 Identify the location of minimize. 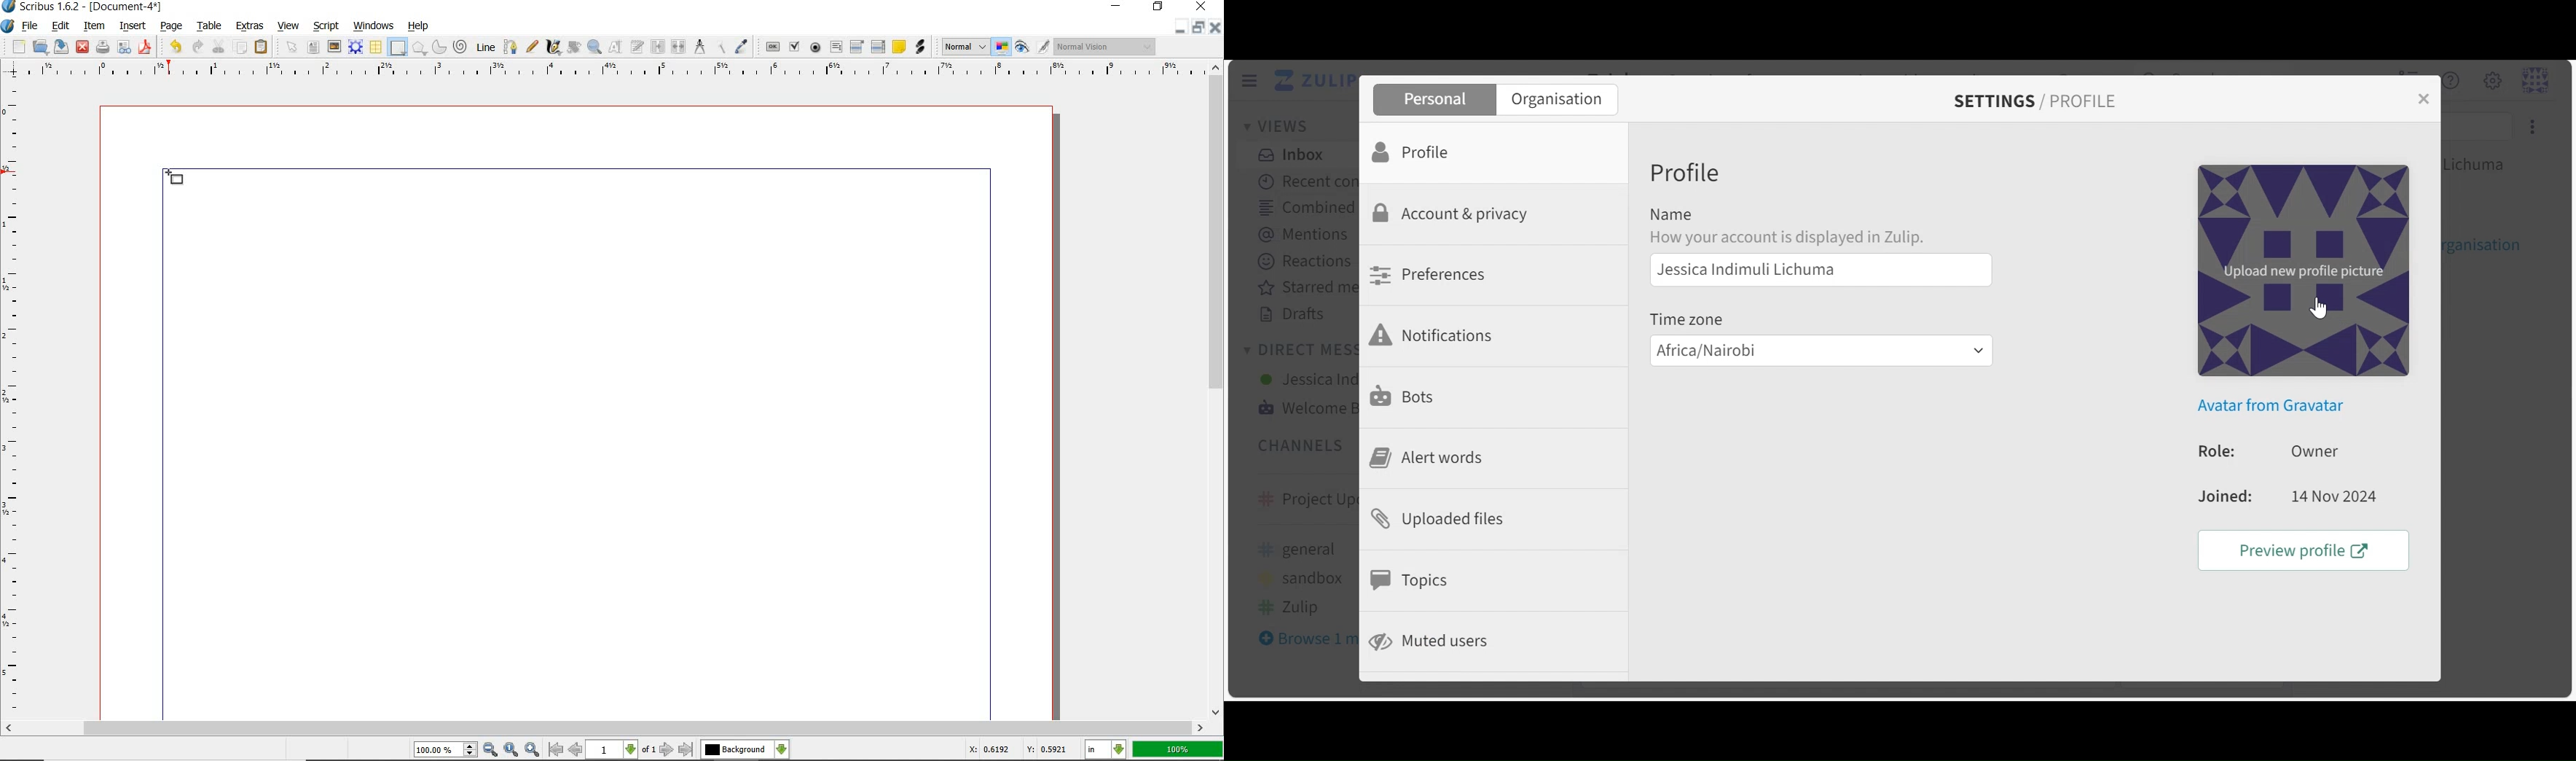
(1117, 7).